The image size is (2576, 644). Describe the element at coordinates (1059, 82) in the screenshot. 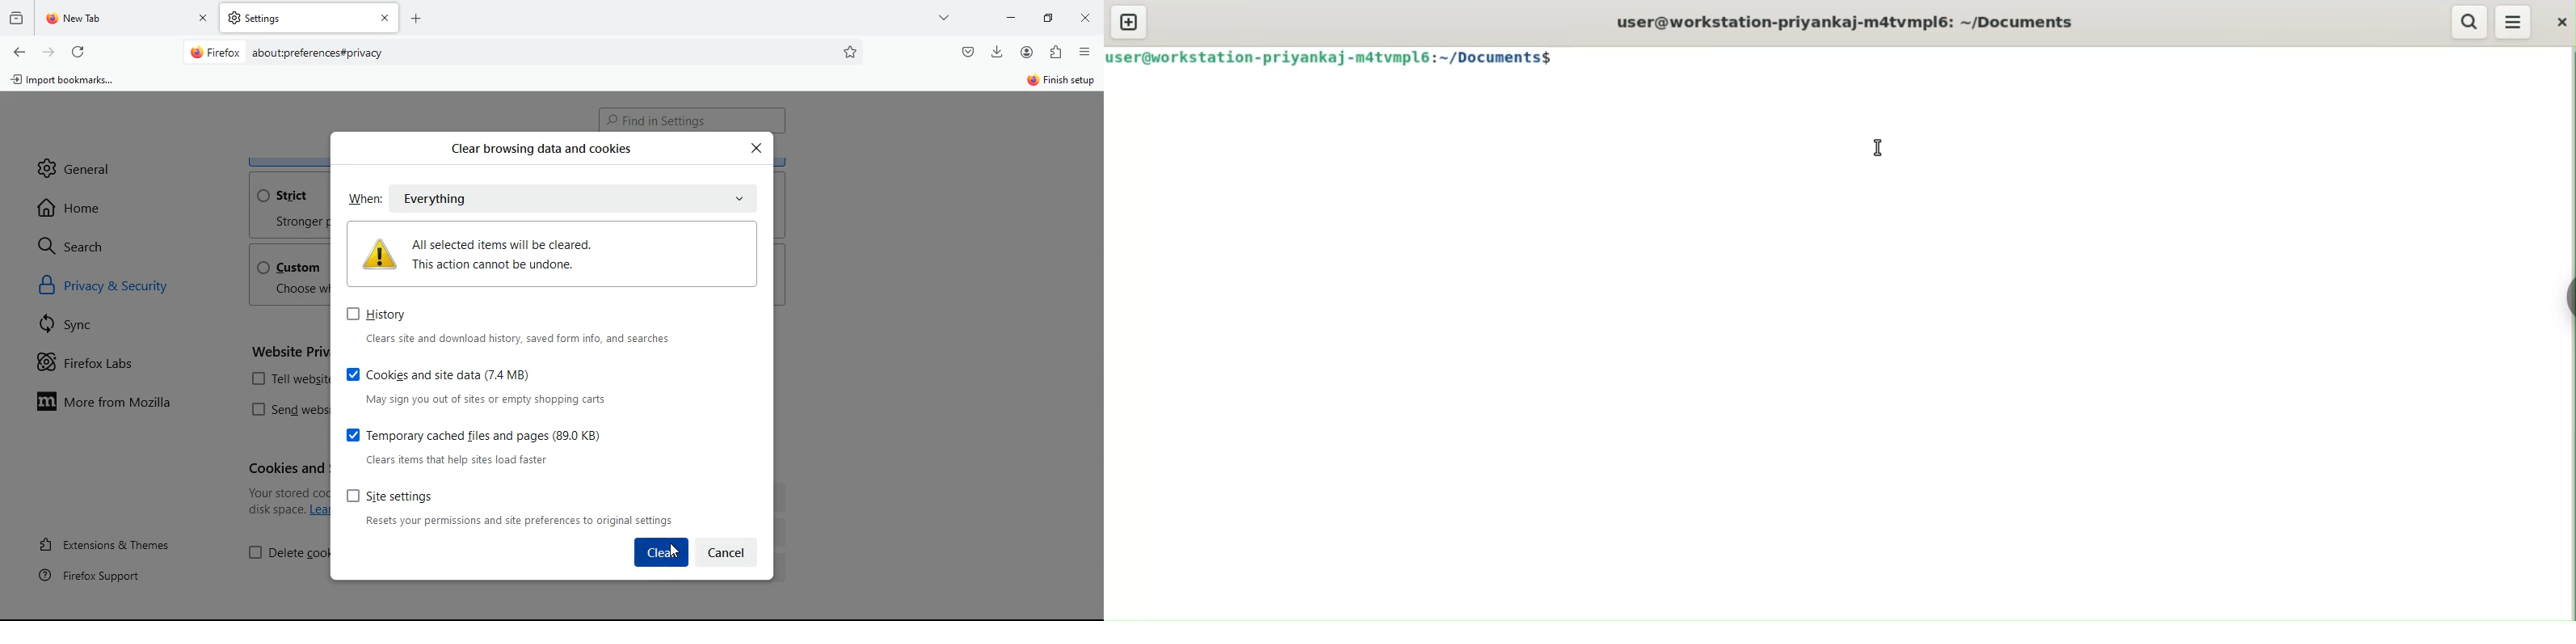

I see `sign in` at that location.